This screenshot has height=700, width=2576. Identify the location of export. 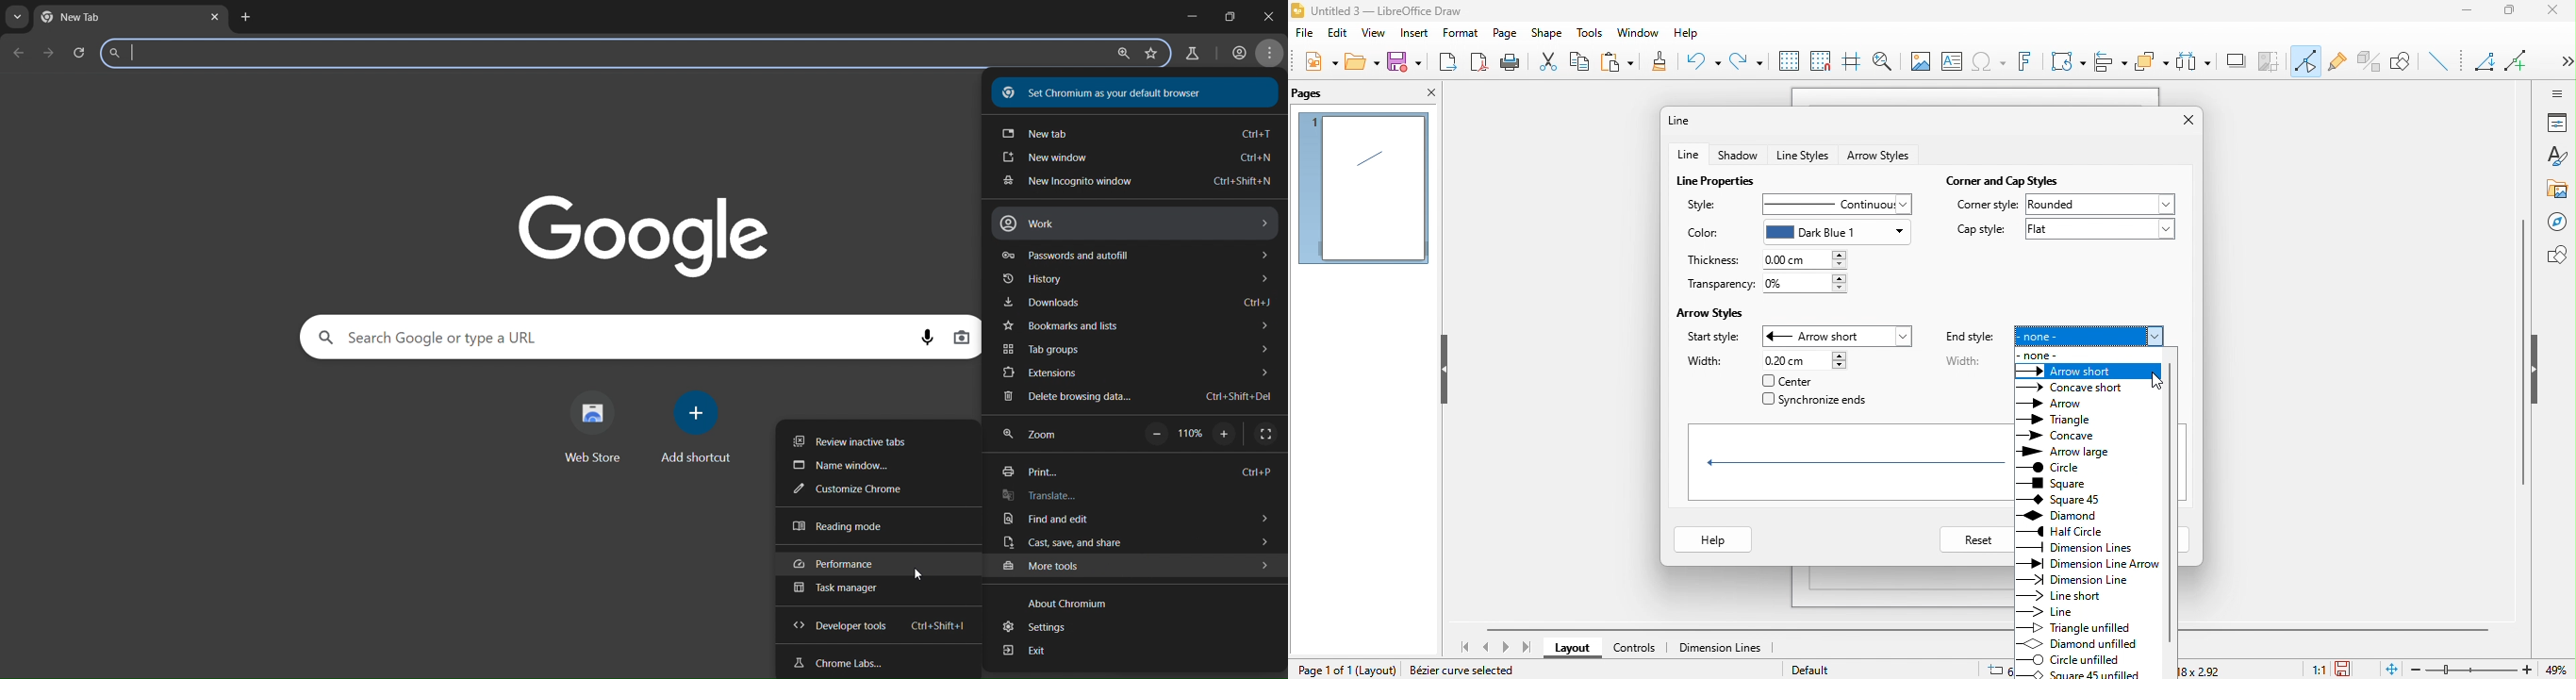
(1449, 60).